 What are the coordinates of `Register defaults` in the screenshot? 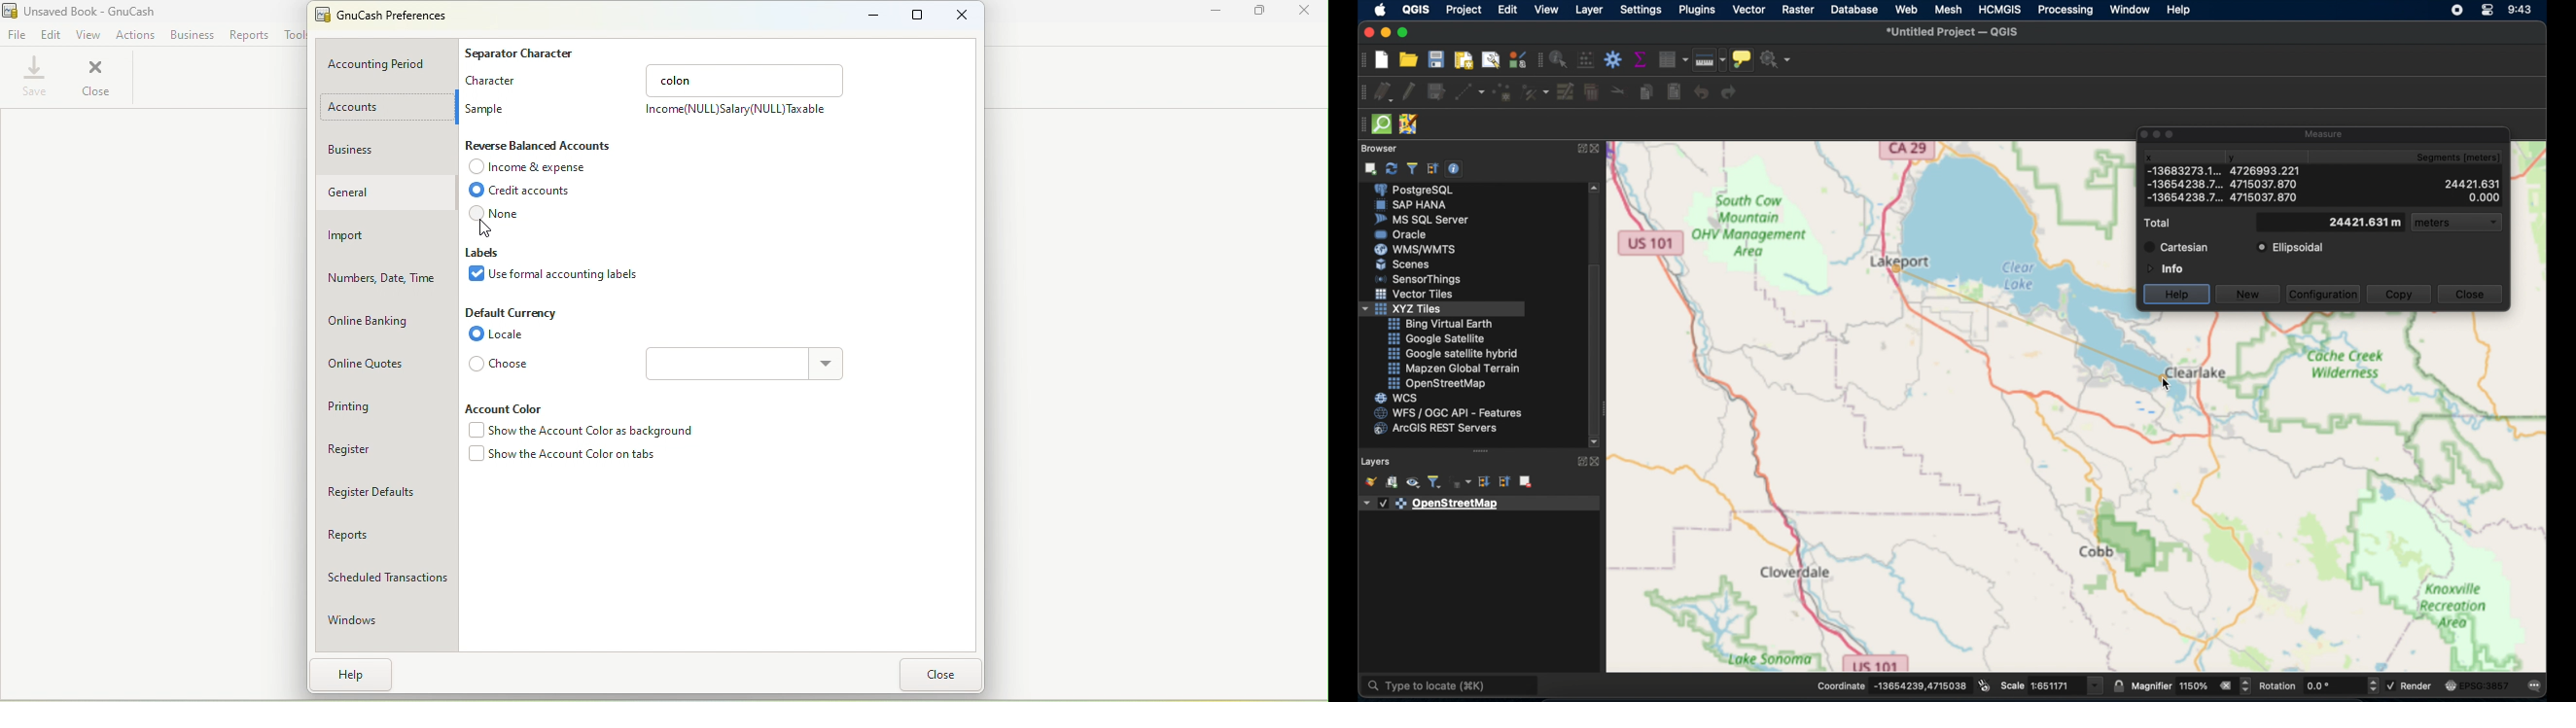 It's located at (385, 490).